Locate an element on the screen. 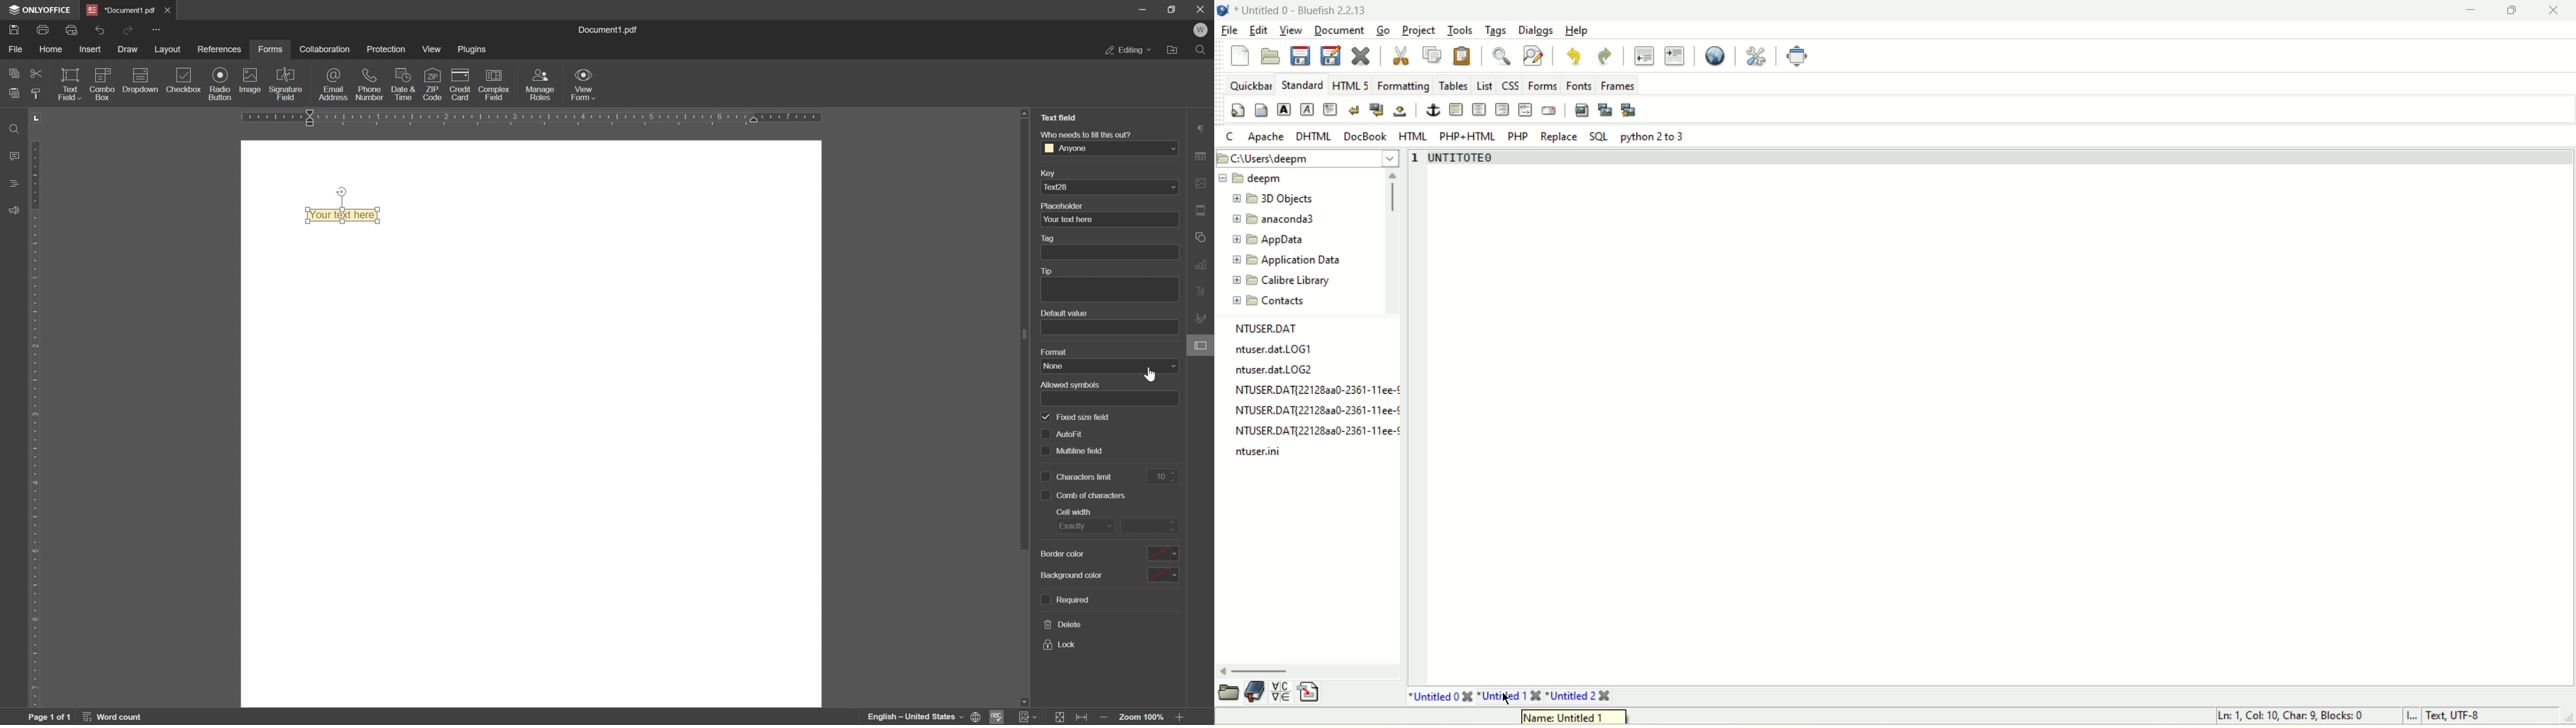  file is located at coordinates (1270, 326).